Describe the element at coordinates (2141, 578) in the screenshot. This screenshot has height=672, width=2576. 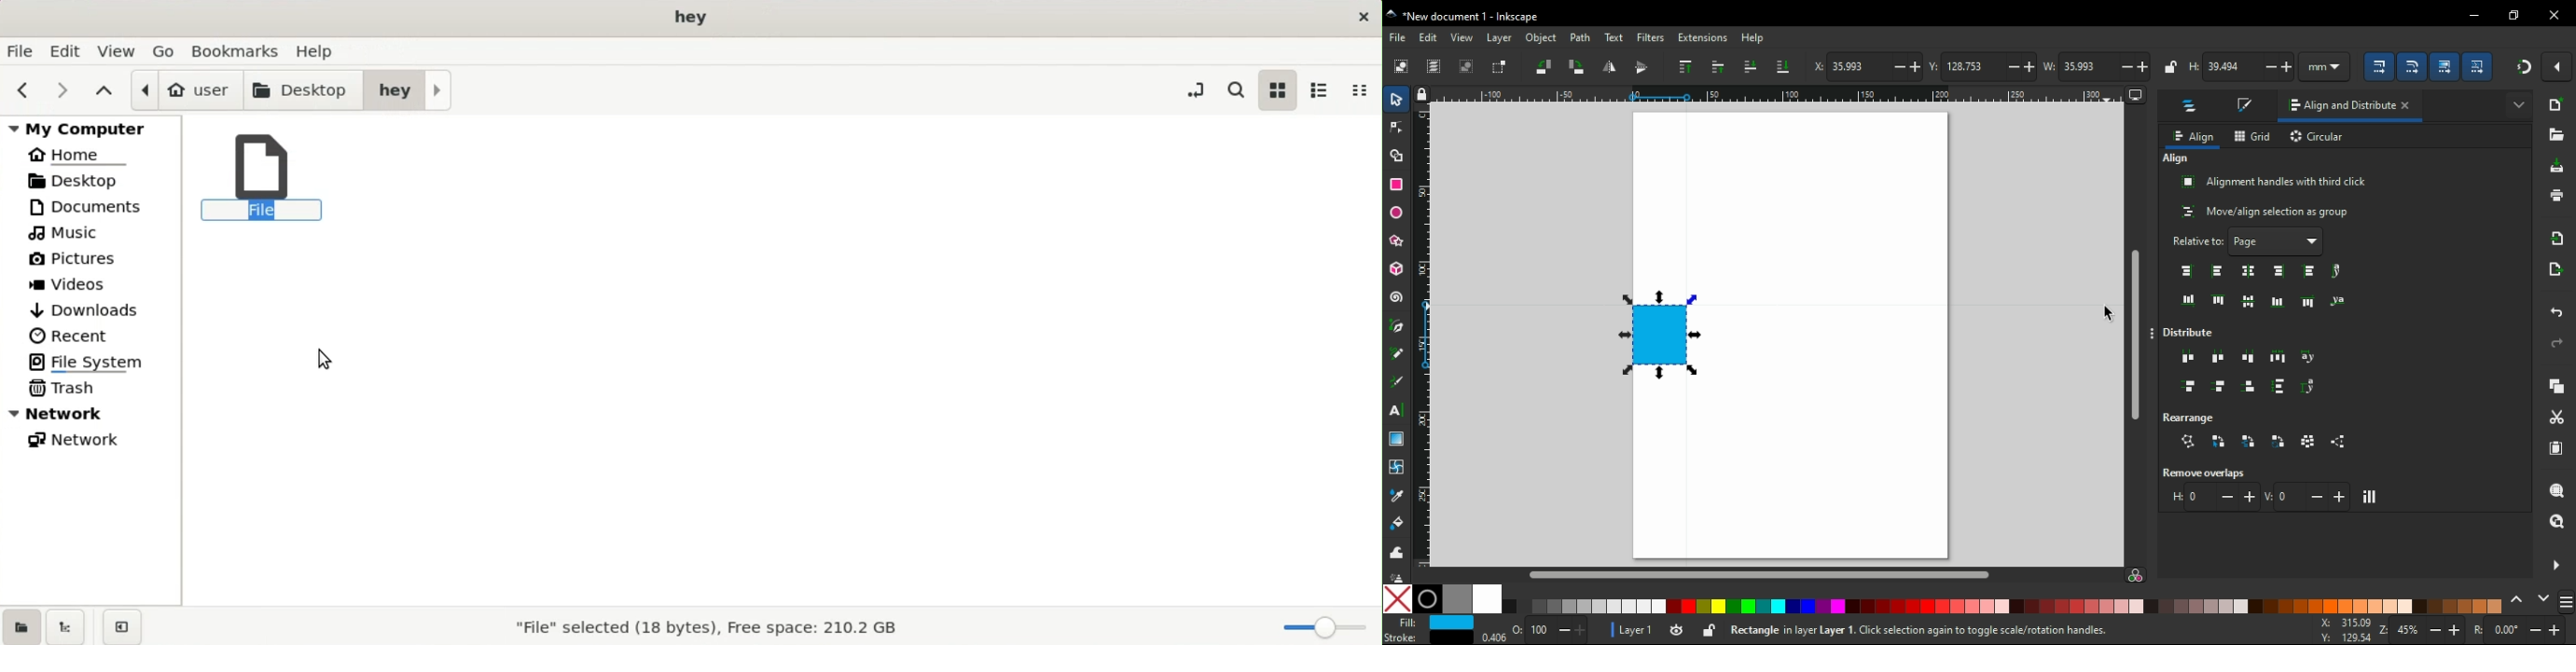
I see `color manager` at that location.